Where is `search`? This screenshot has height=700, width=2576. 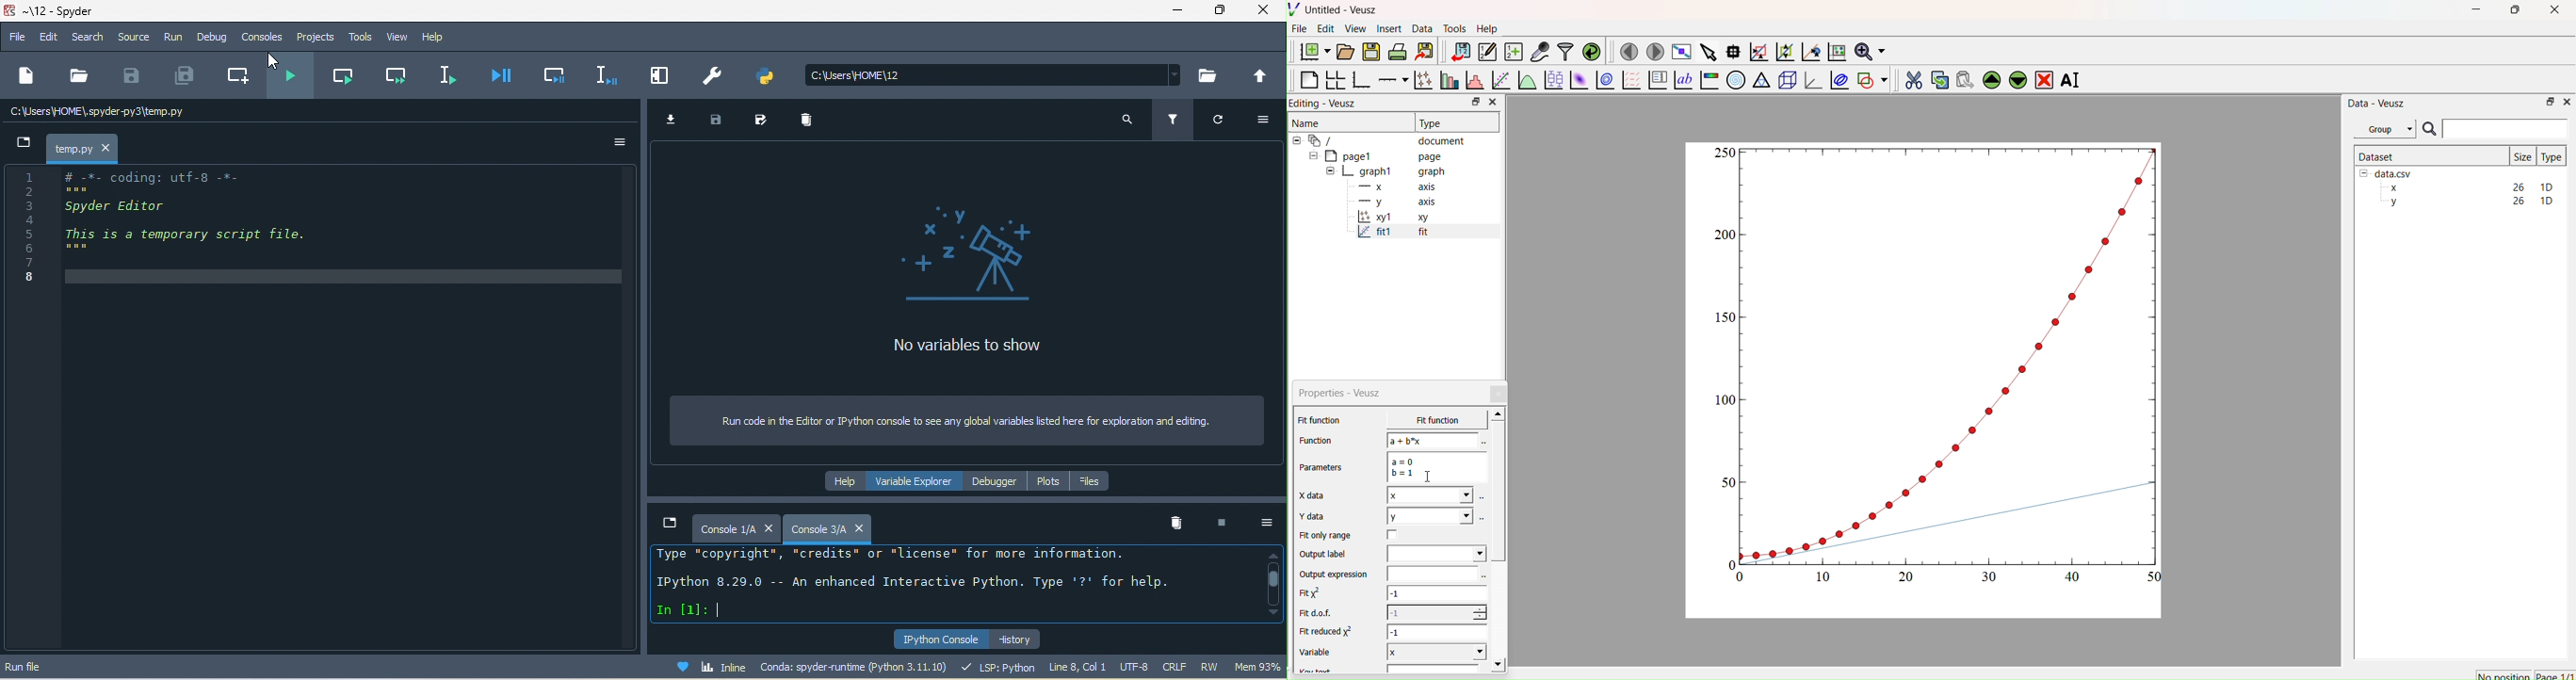 search is located at coordinates (1126, 120).